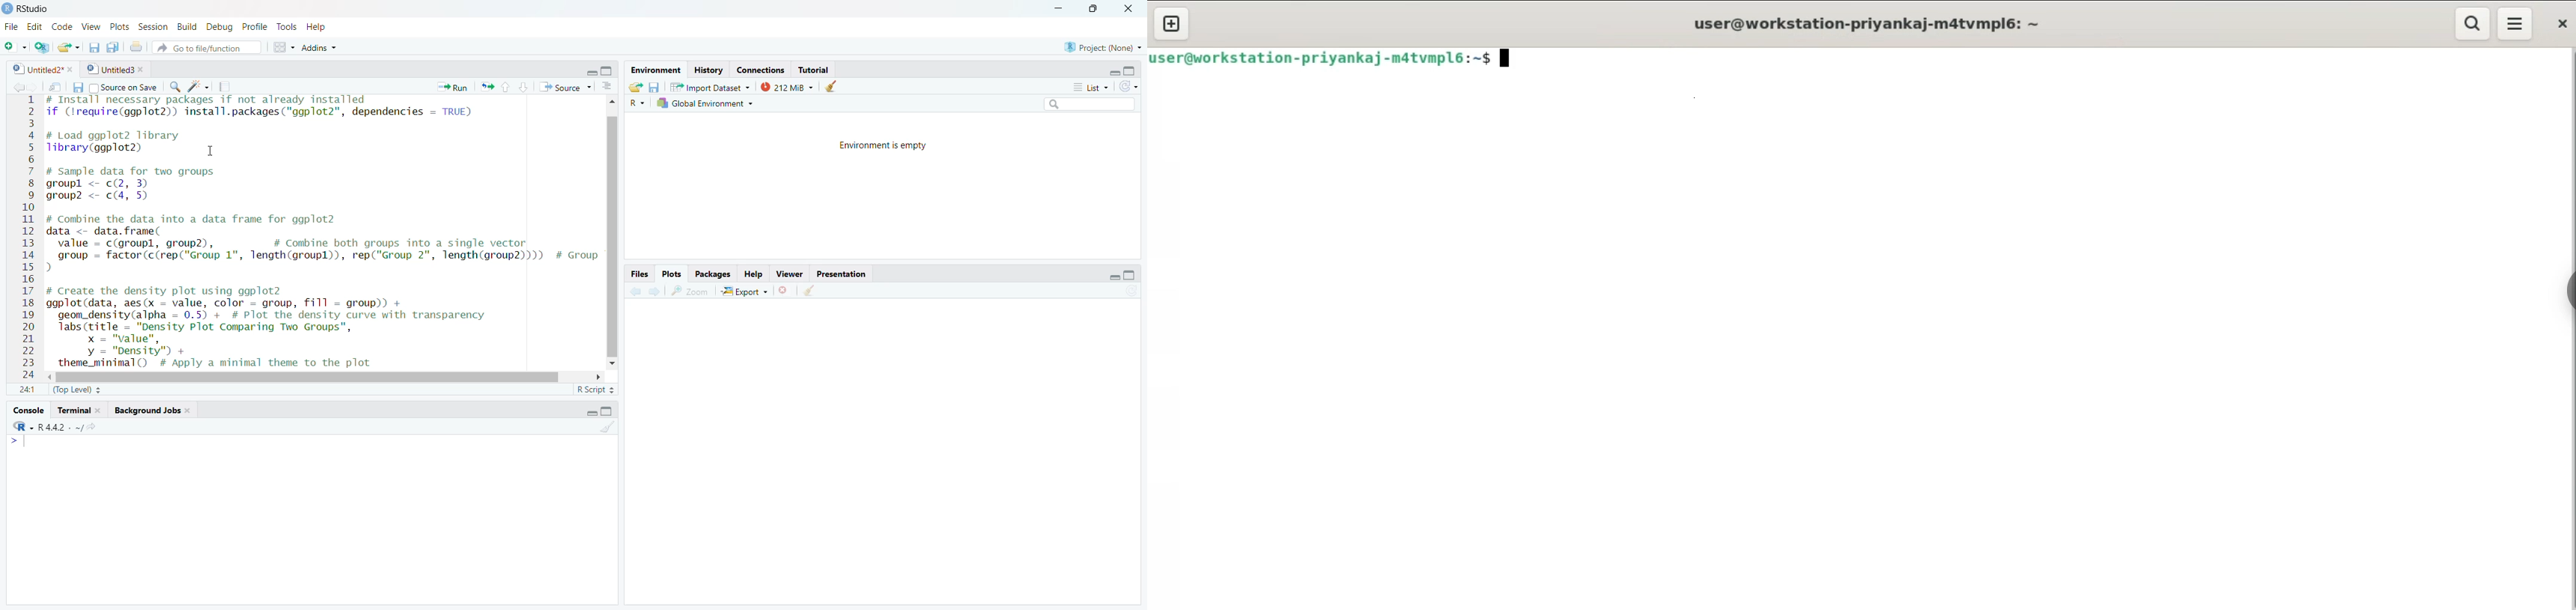 The image size is (2576, 616). Describe the element at coordinates (583, 413) in the screenshot. I see `minimize` at that location.